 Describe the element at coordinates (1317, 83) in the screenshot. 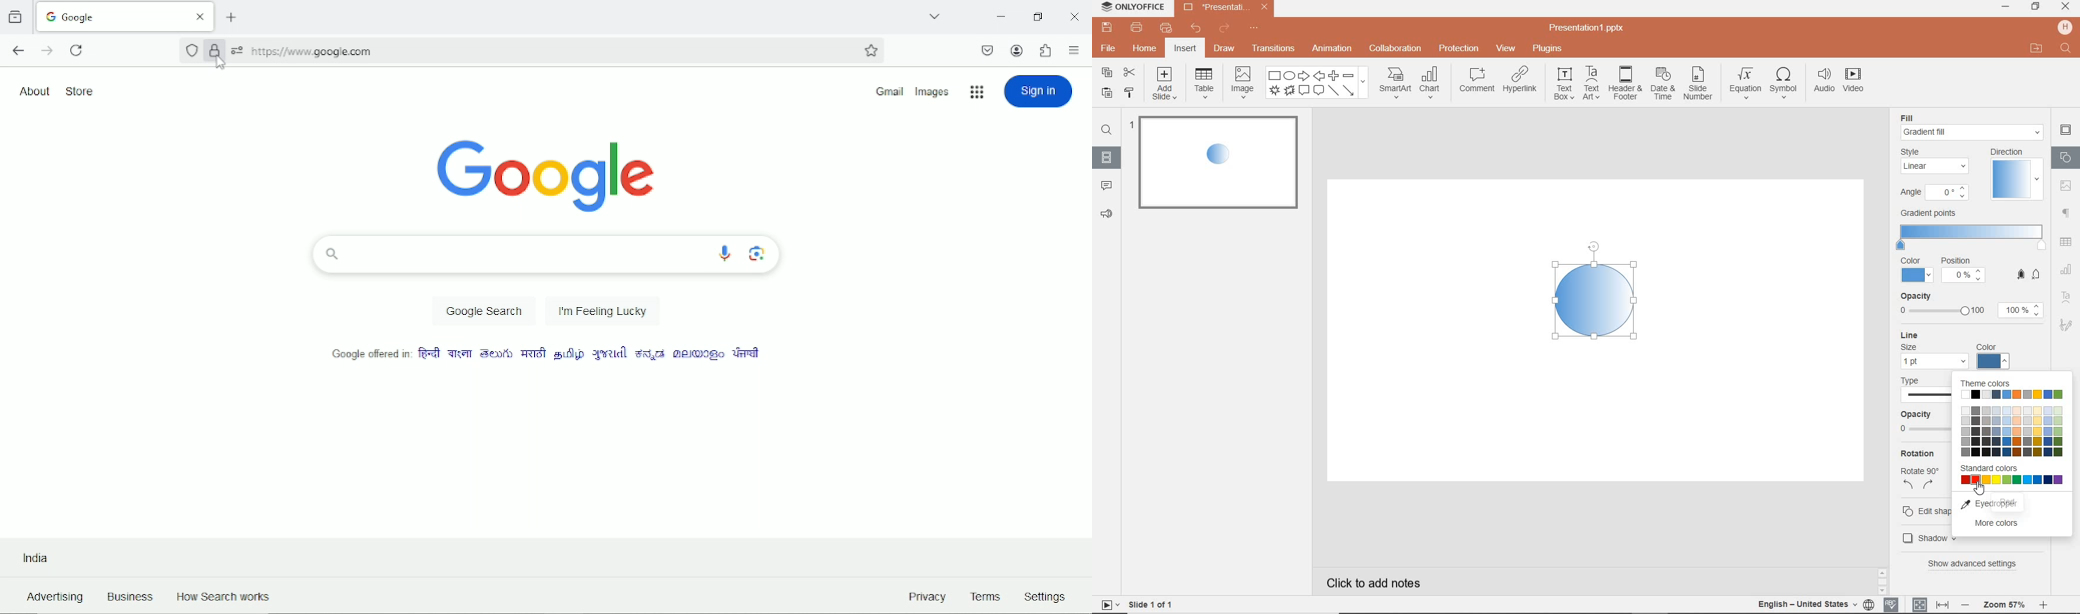

I see `shapes` at that location.